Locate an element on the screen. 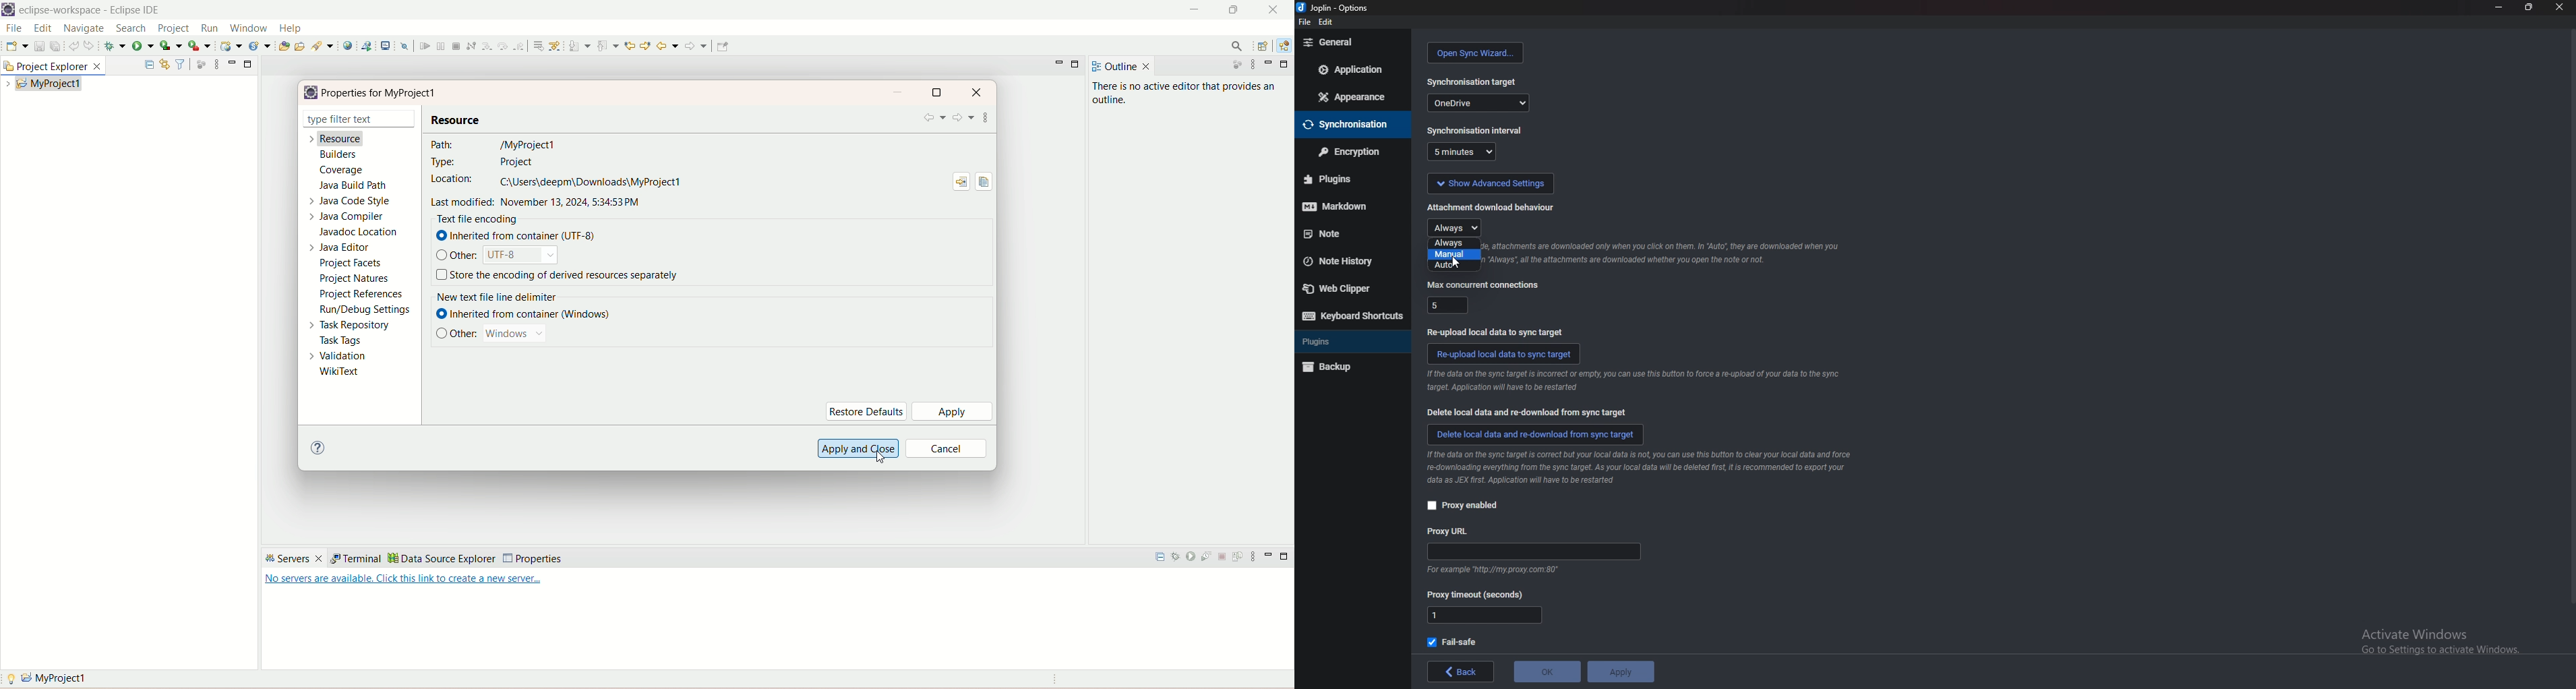  sync target is located at coordinates (1473, 82).